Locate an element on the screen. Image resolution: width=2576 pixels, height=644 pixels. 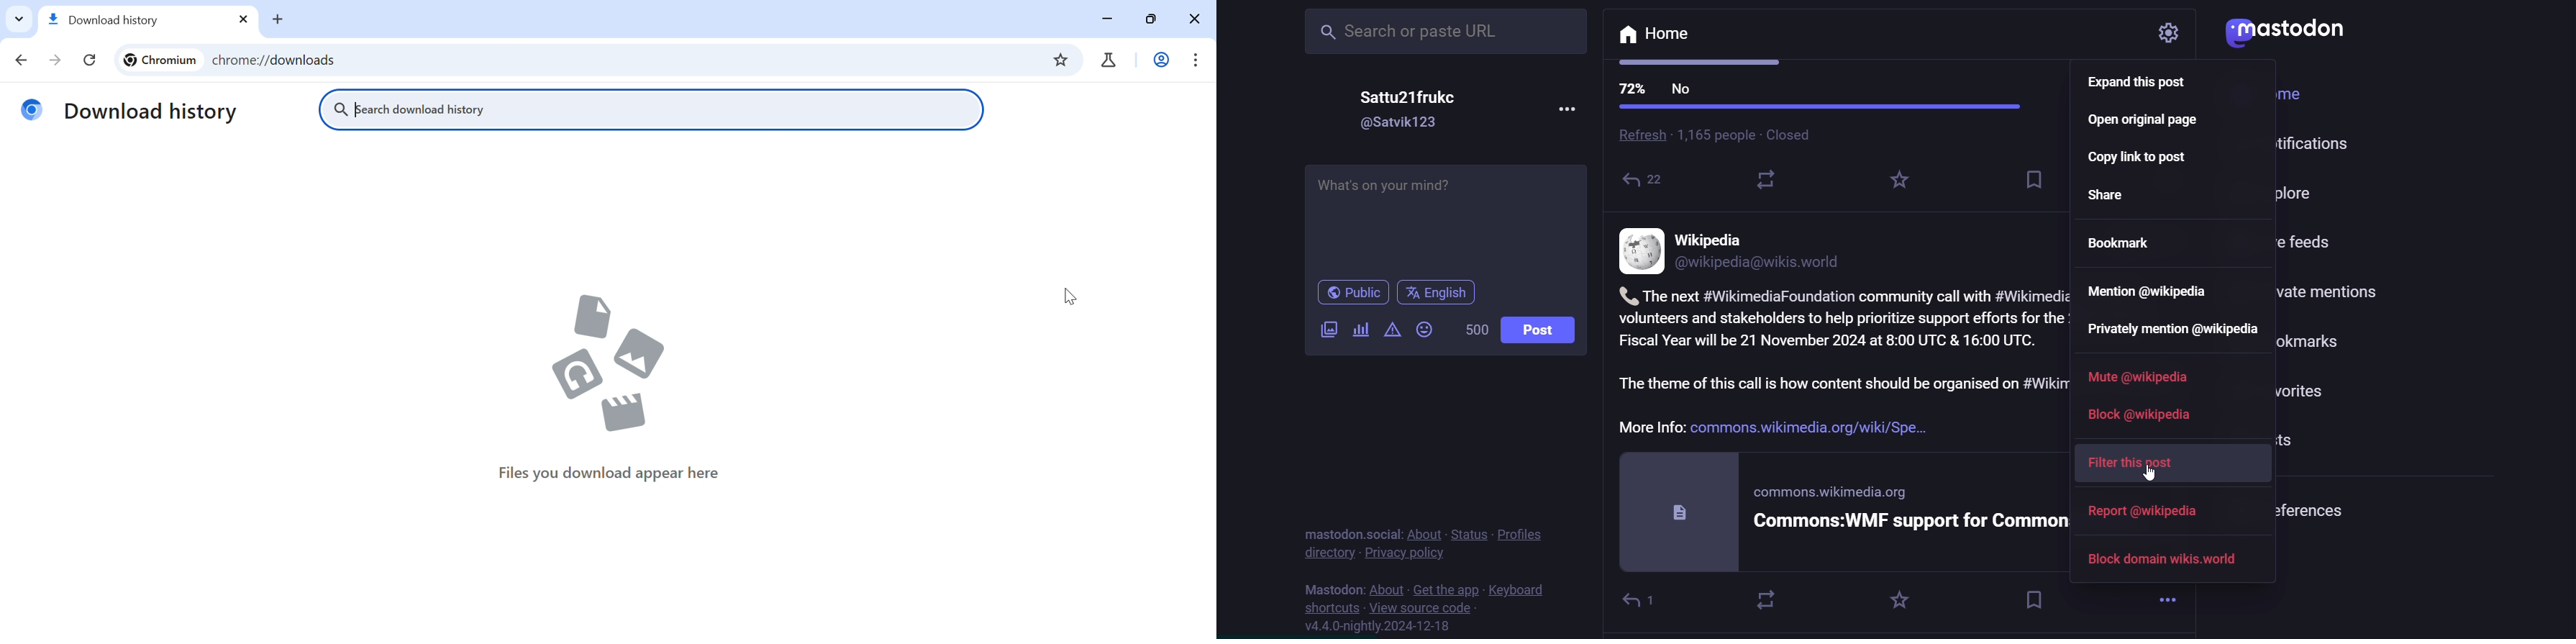
version is located at coordinates (1385, 628).